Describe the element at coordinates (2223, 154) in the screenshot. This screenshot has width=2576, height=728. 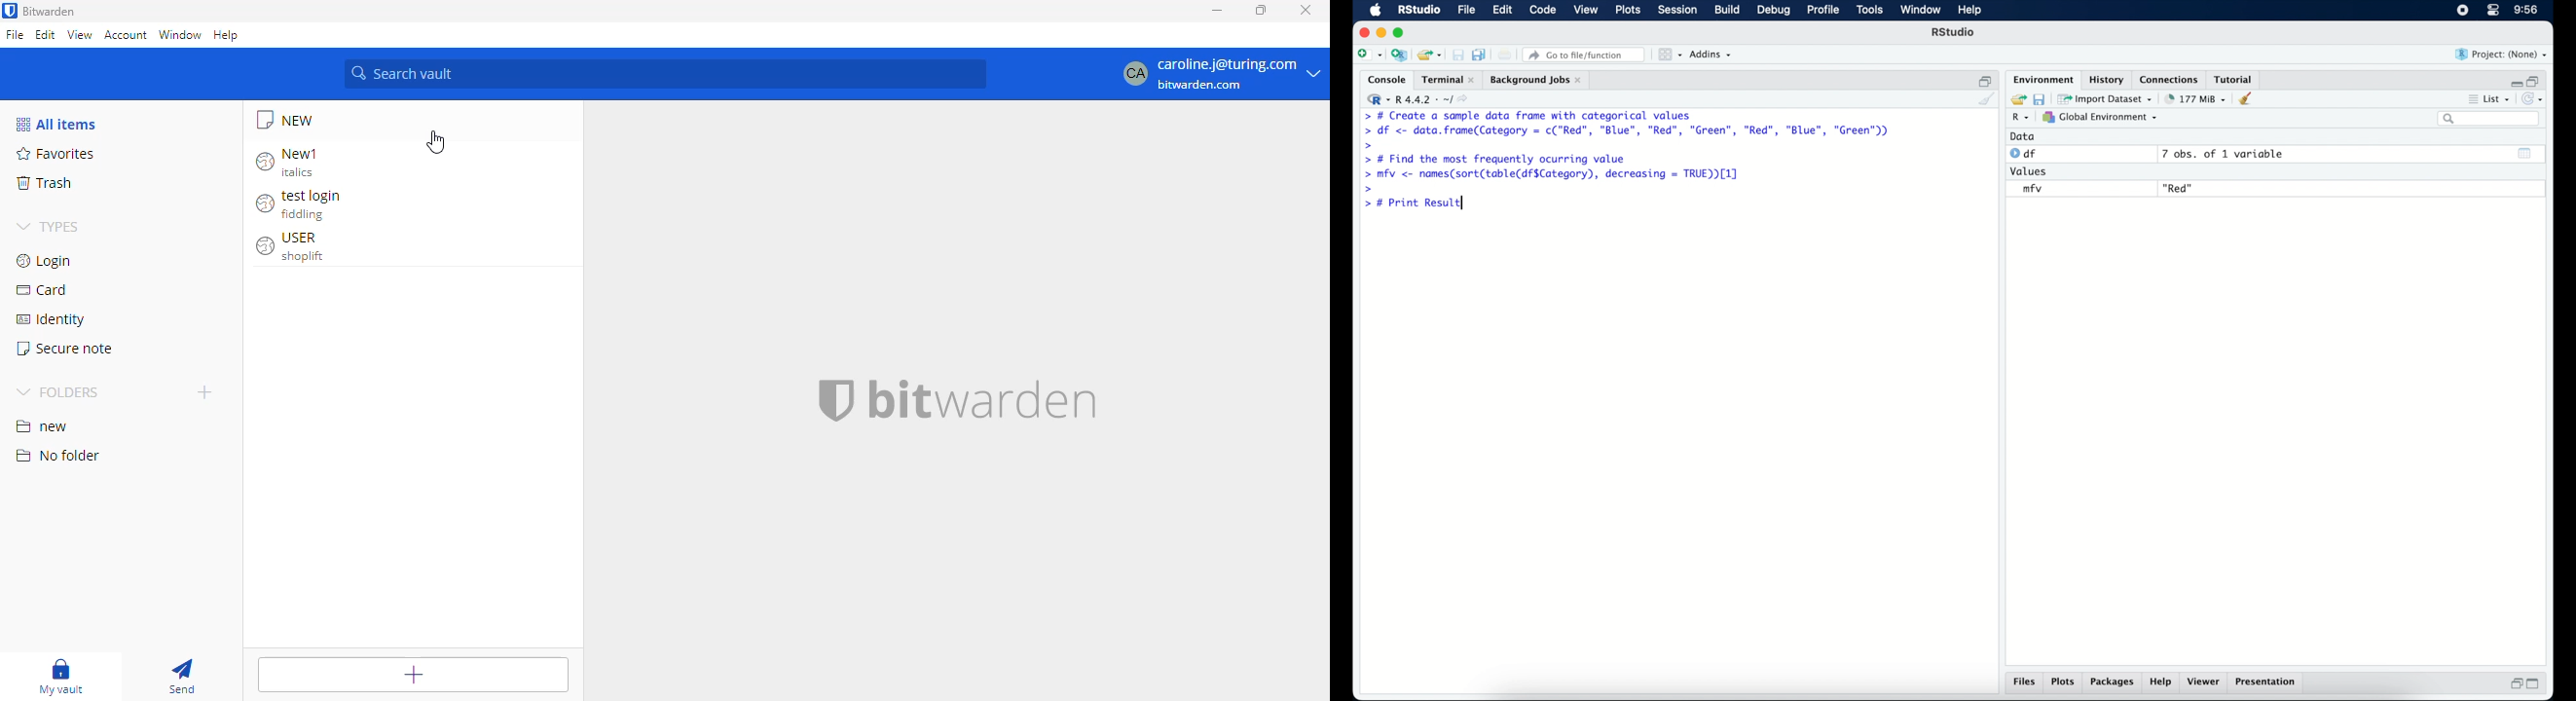
I see `7 obs, of 1 variable` at that location.